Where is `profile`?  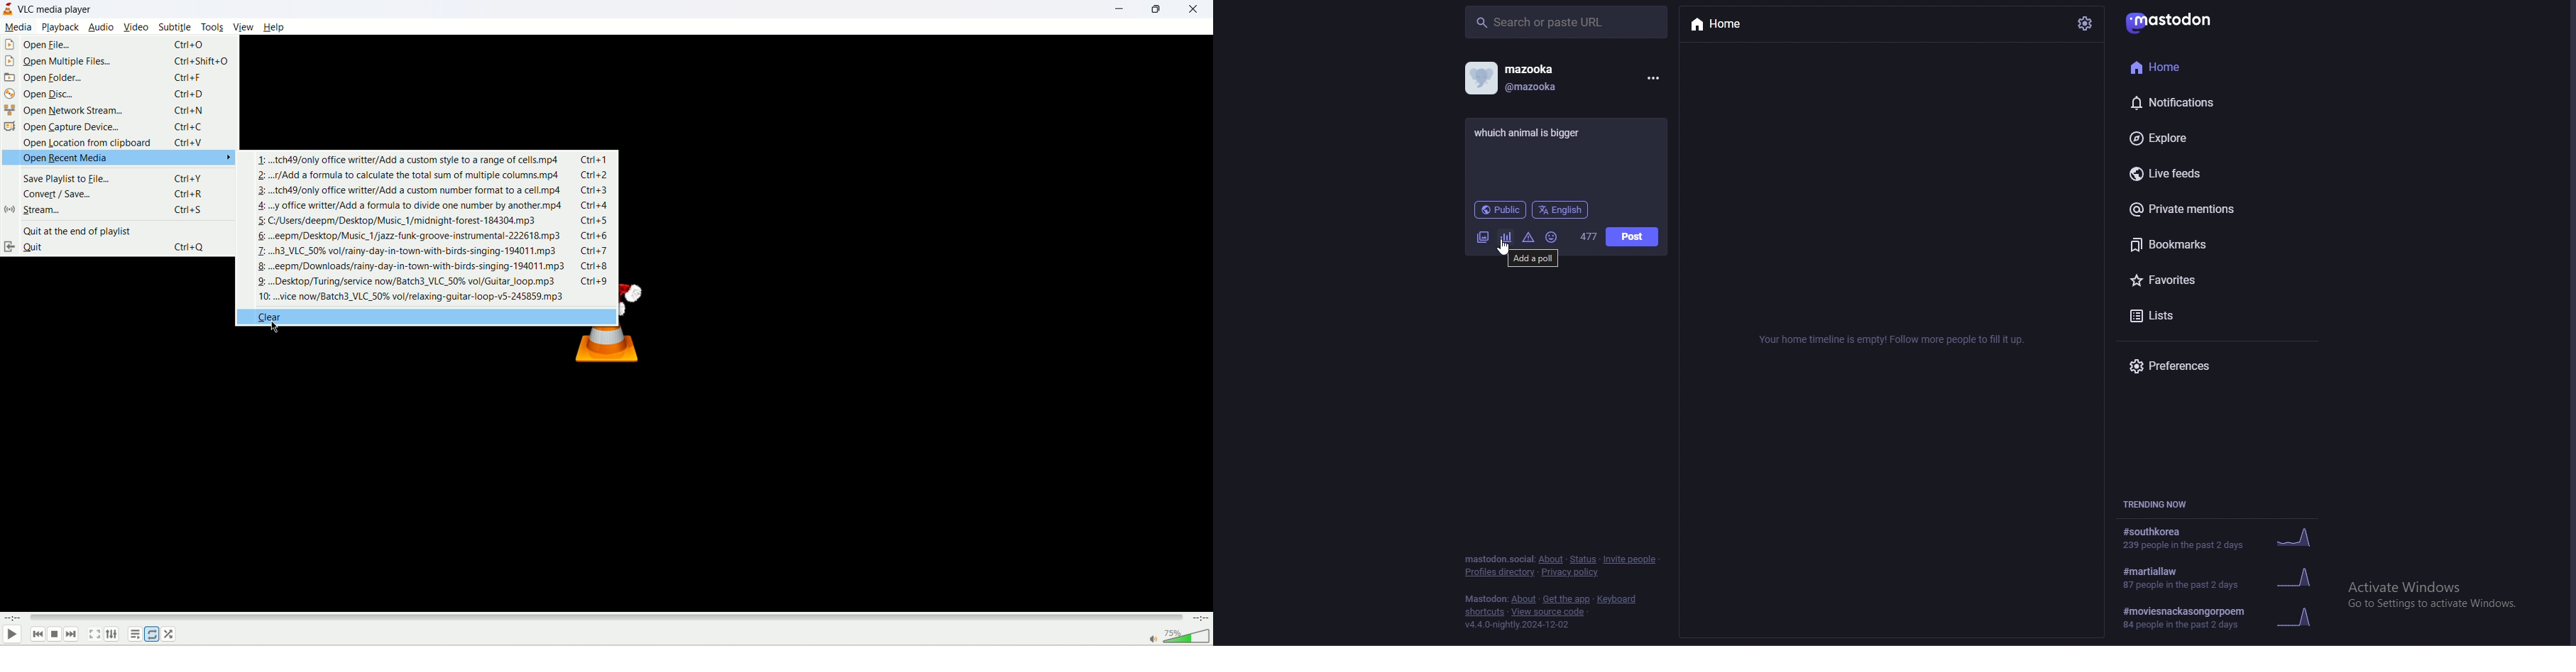 profile is located at coordinates (1480, 77).